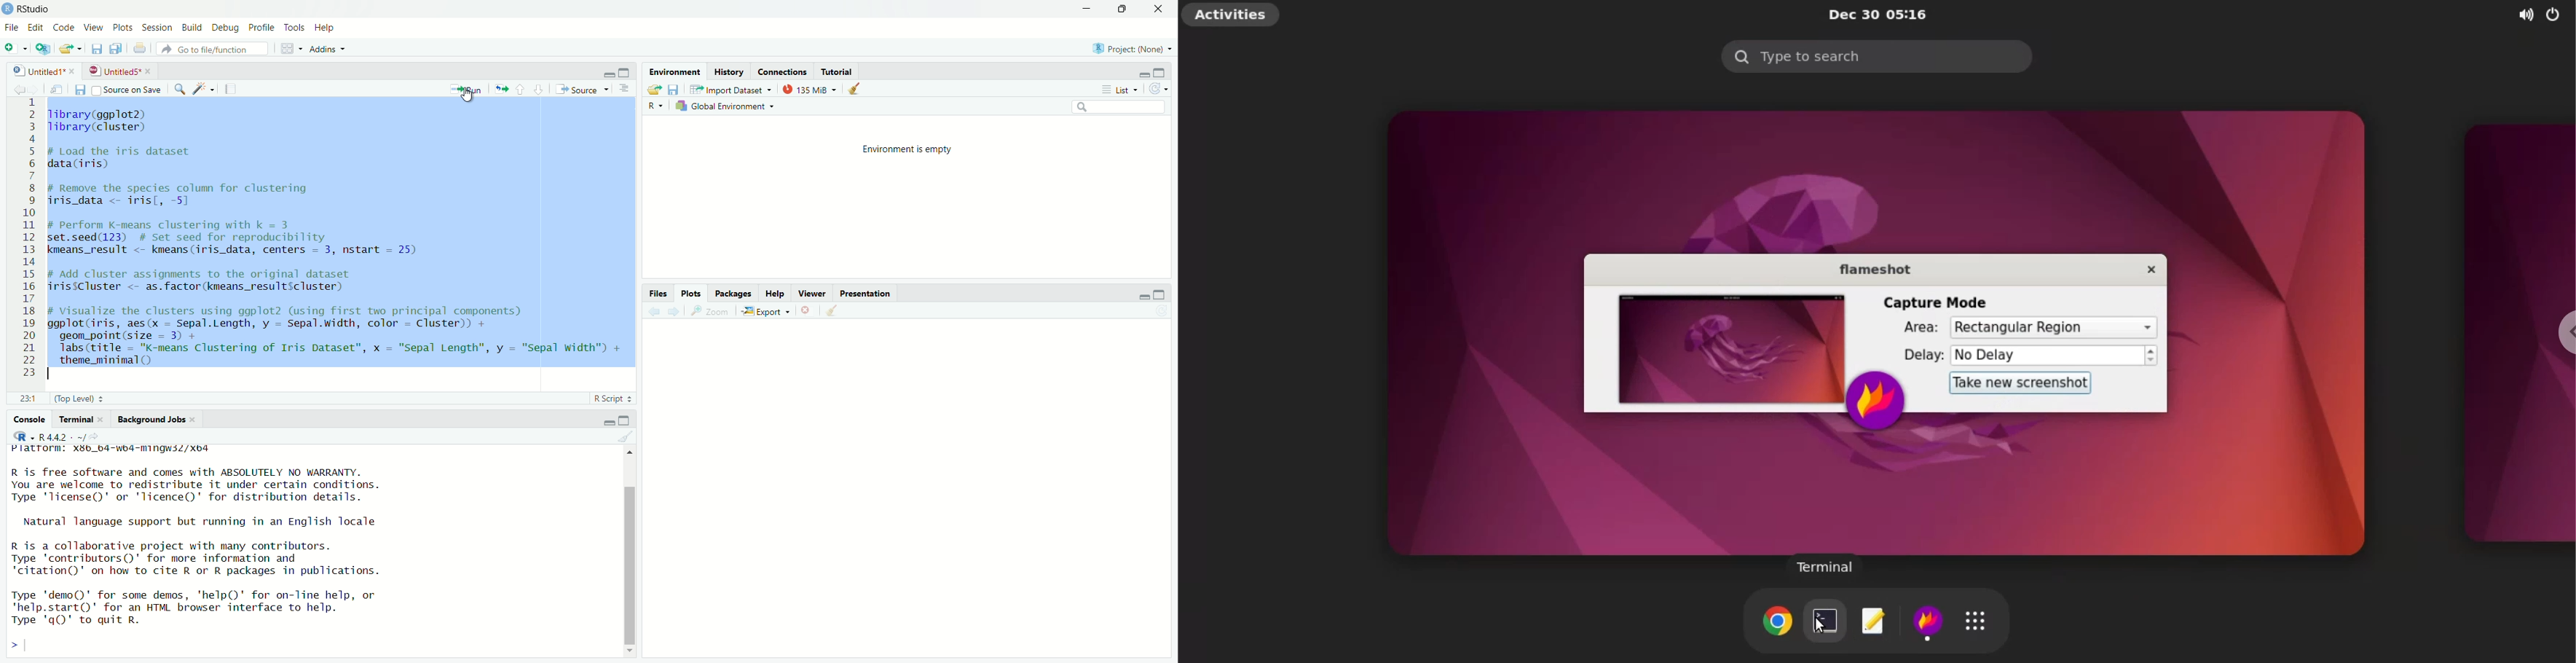 Image resolution: width=2576 pixels, height=672 pixels. I want to click on minimize, so click(1140, 295).